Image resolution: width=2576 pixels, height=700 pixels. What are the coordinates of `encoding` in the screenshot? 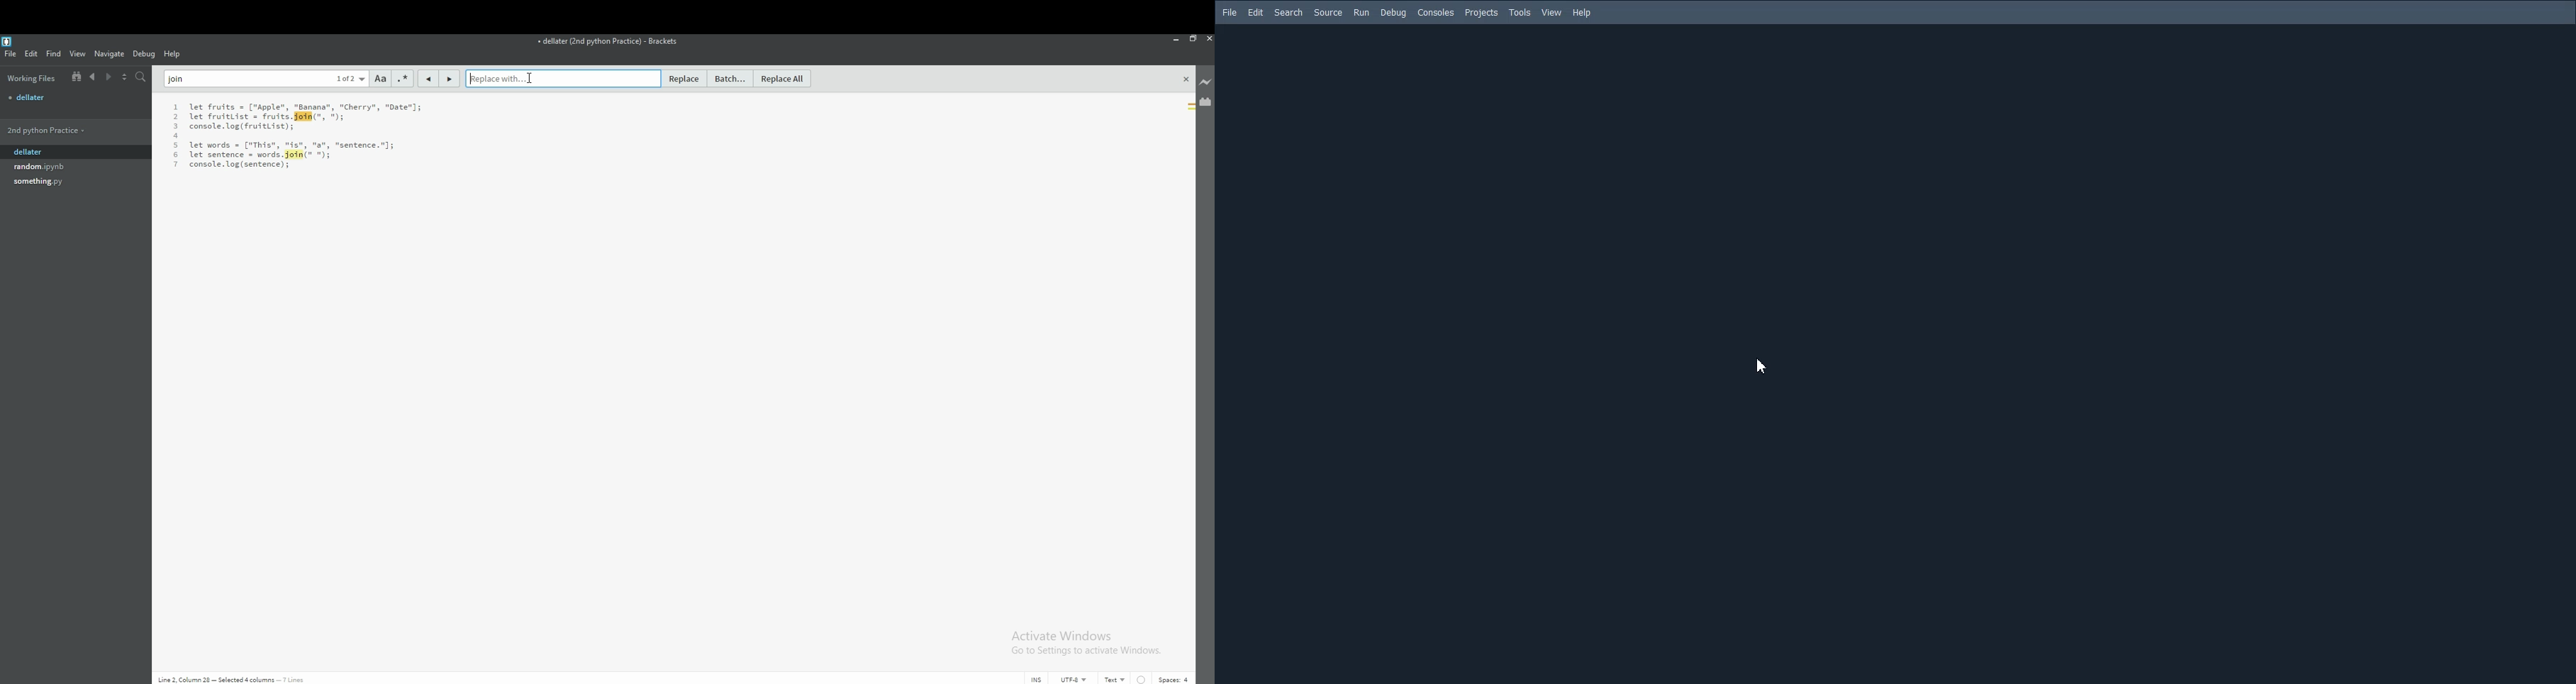 It's located at (1074, 679).